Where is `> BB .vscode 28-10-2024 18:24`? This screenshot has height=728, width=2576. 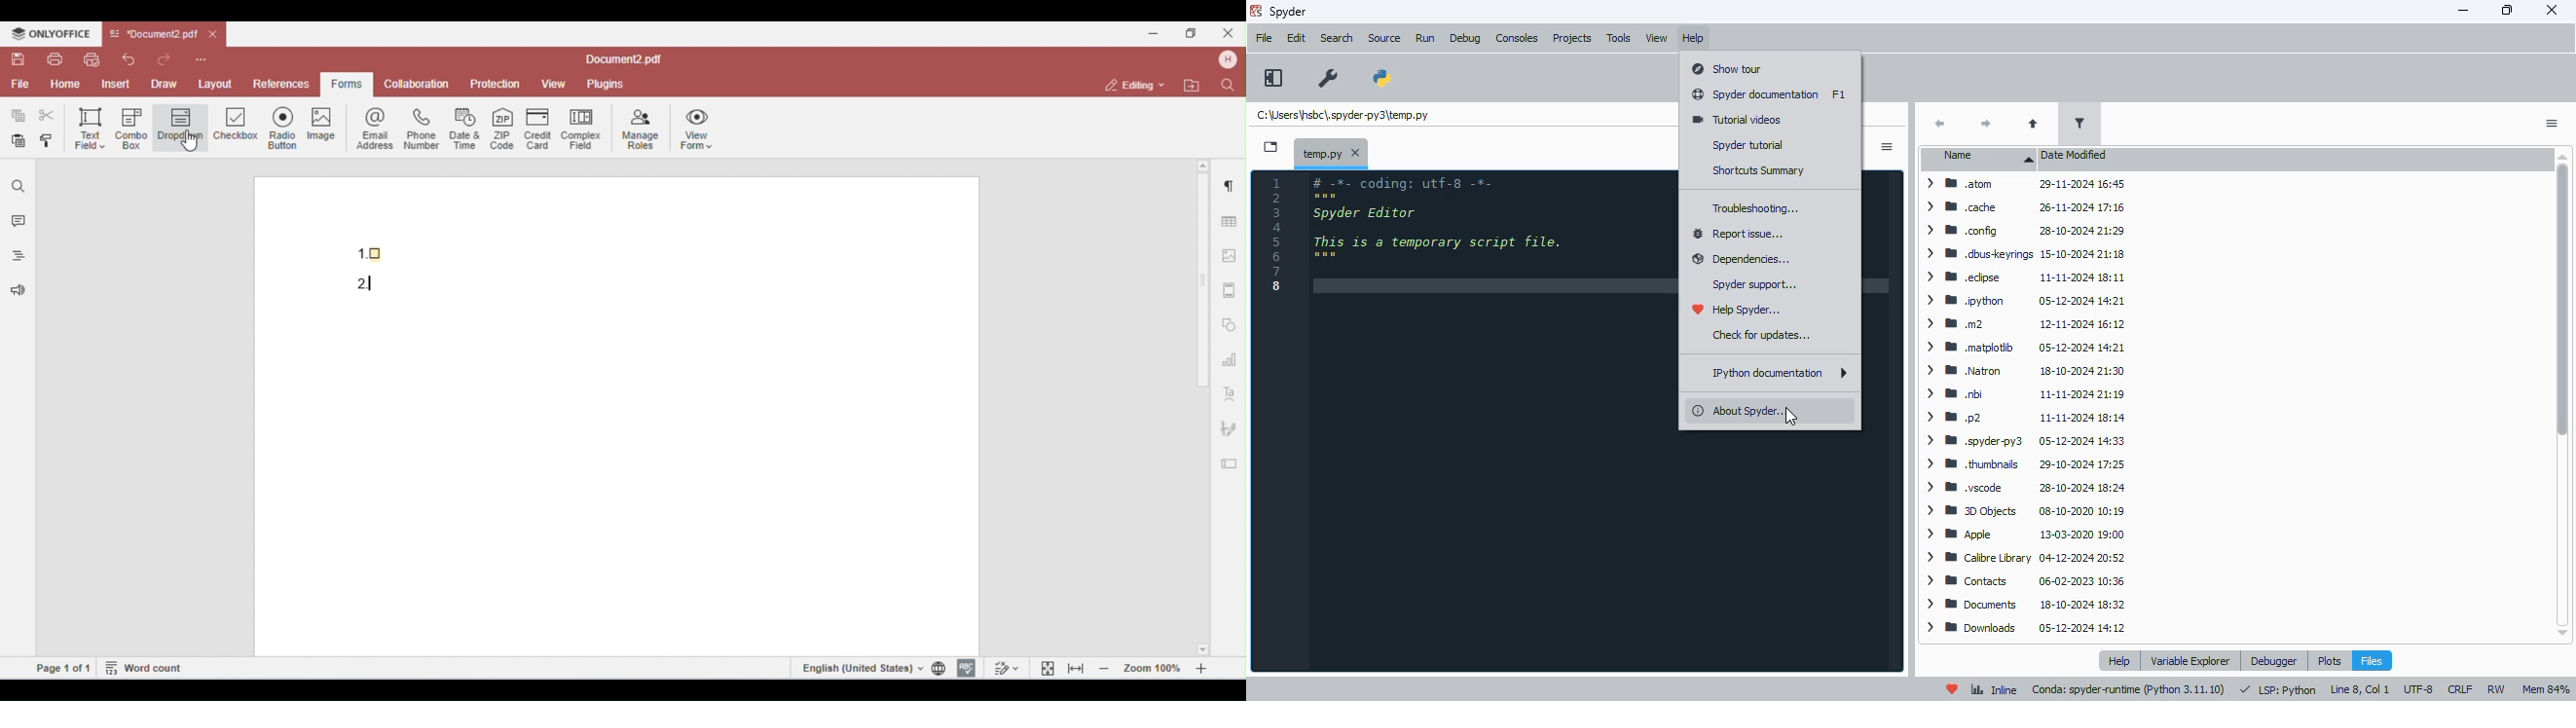 > BB .vscode 28-10-2024 18:24 is located at coordinates (2023, 487).